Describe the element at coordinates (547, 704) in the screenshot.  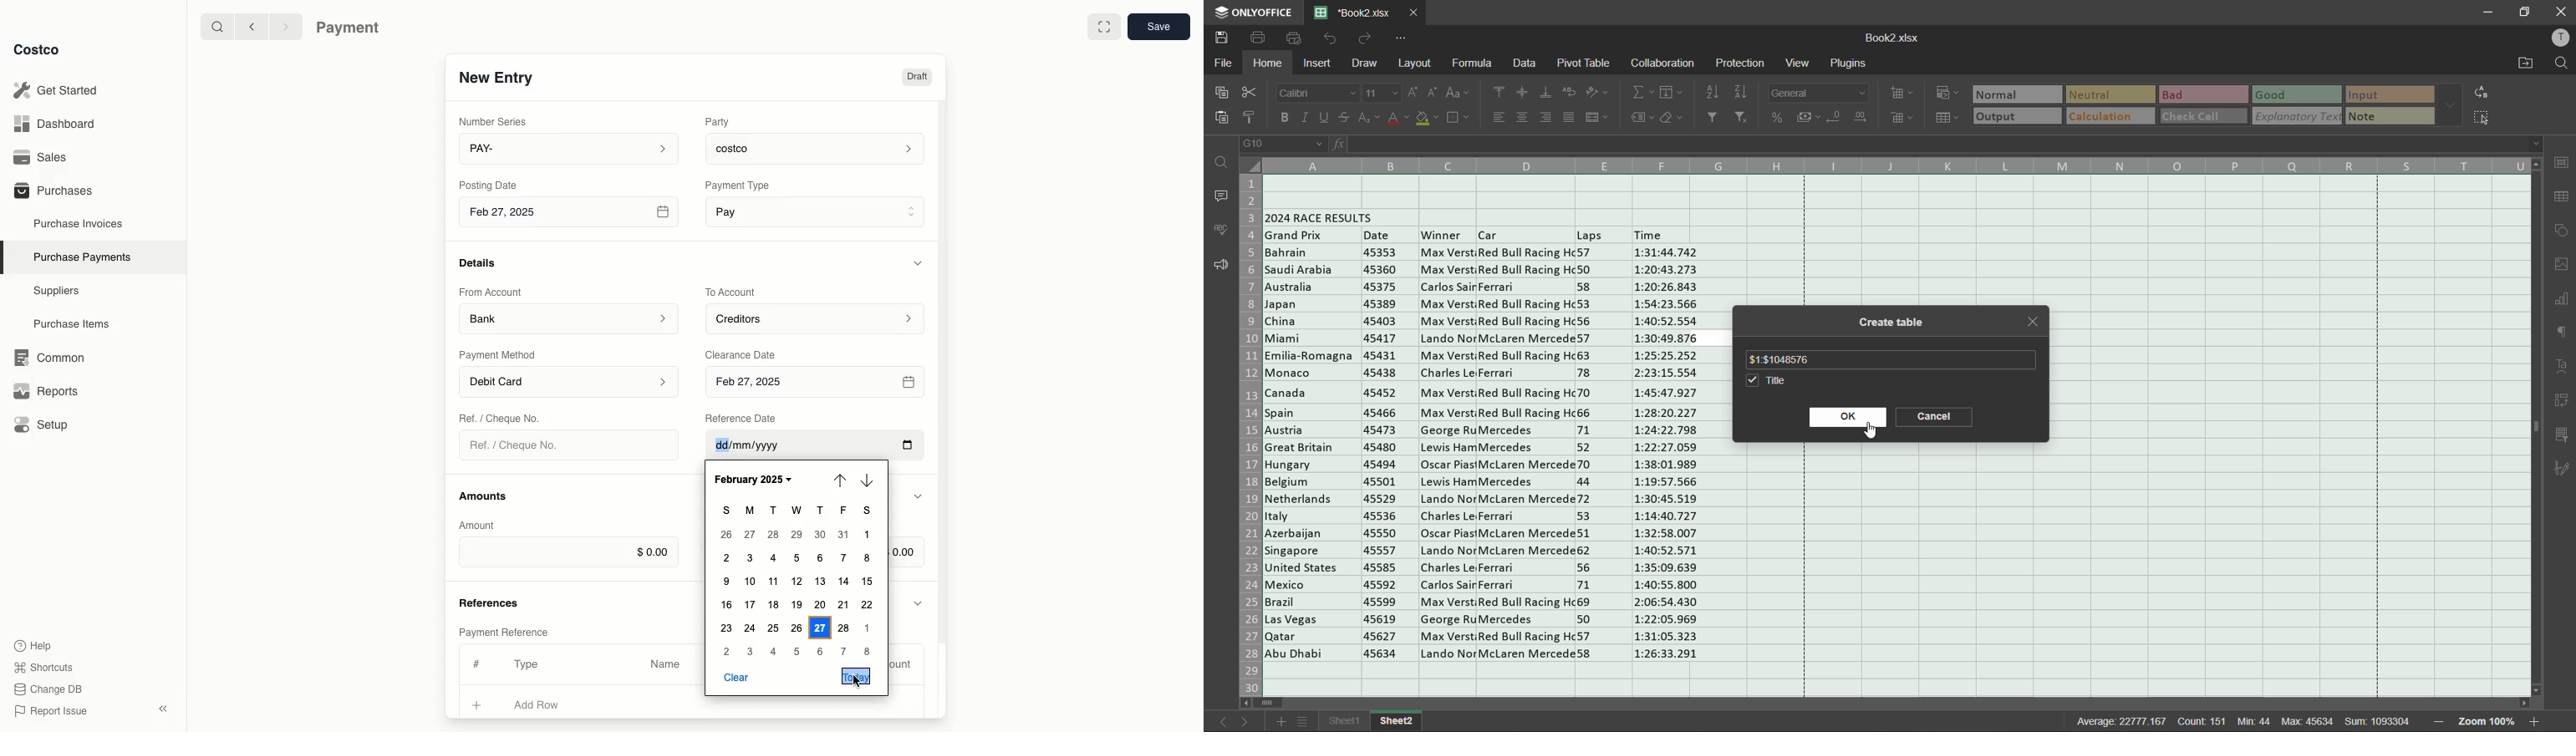
I see `Add Row` at that location.